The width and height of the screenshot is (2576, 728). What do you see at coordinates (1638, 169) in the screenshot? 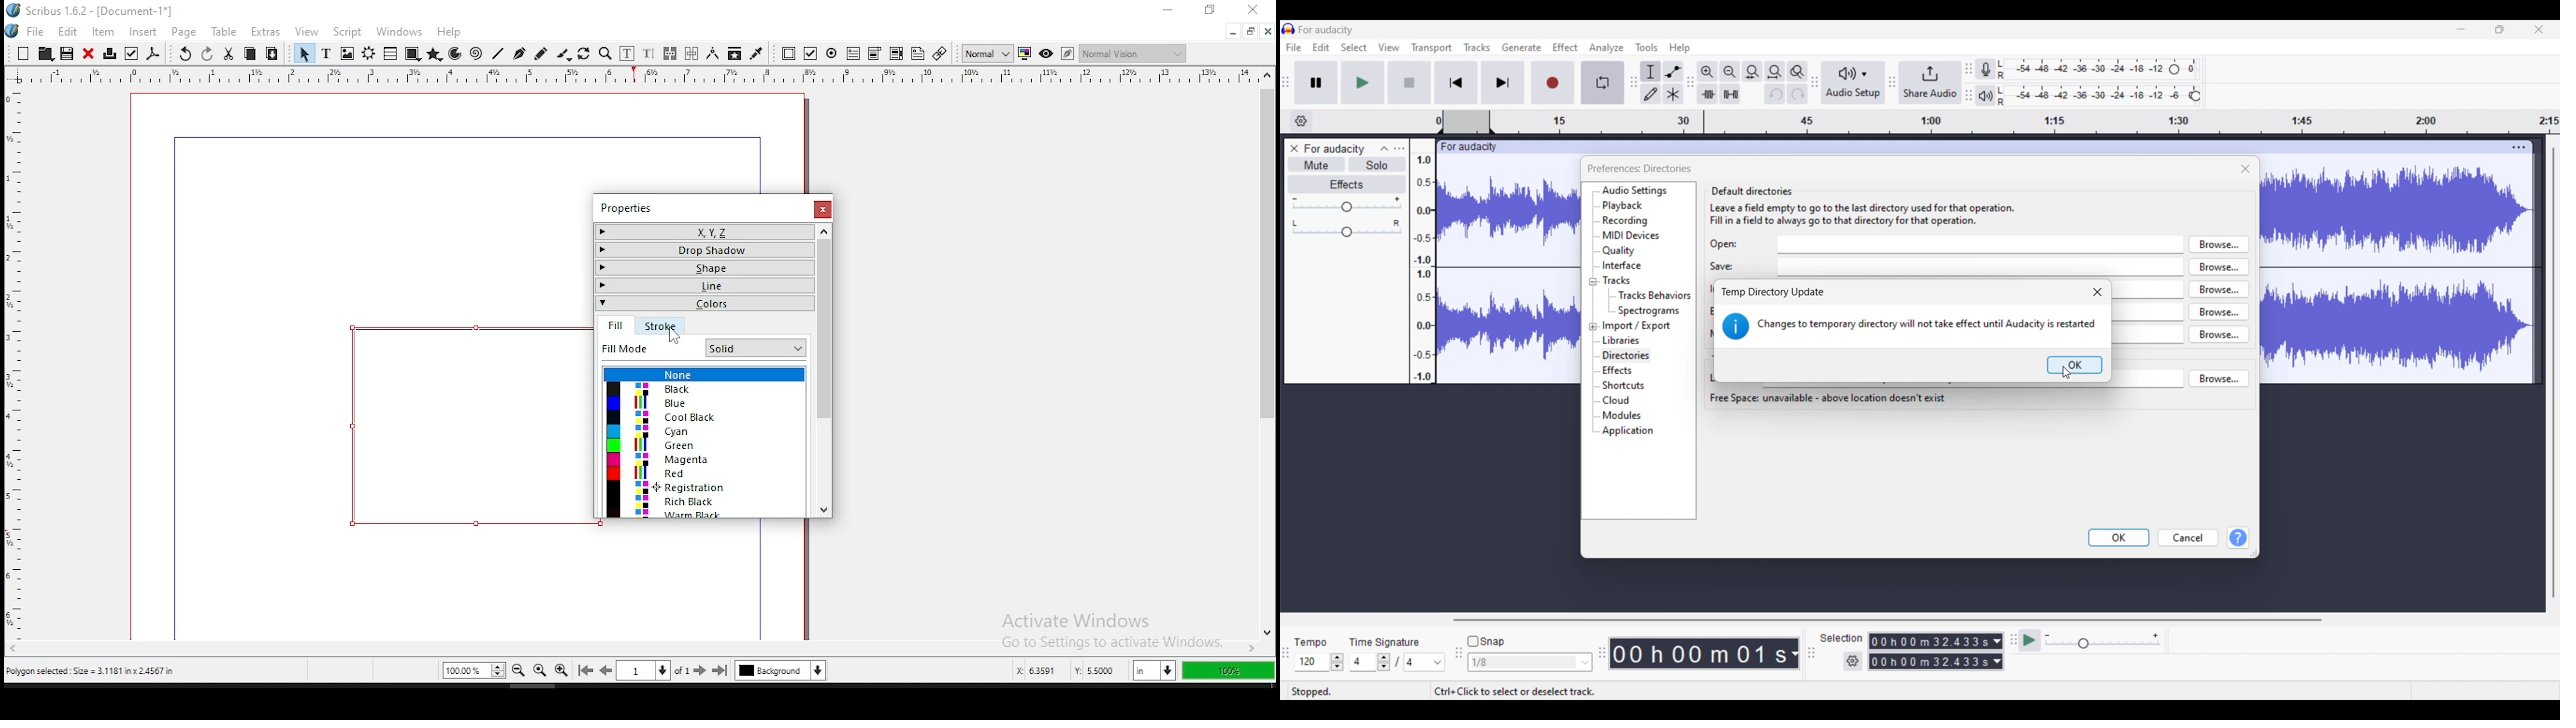
I see `preferences: directories` at bounding box center [1638, 169].